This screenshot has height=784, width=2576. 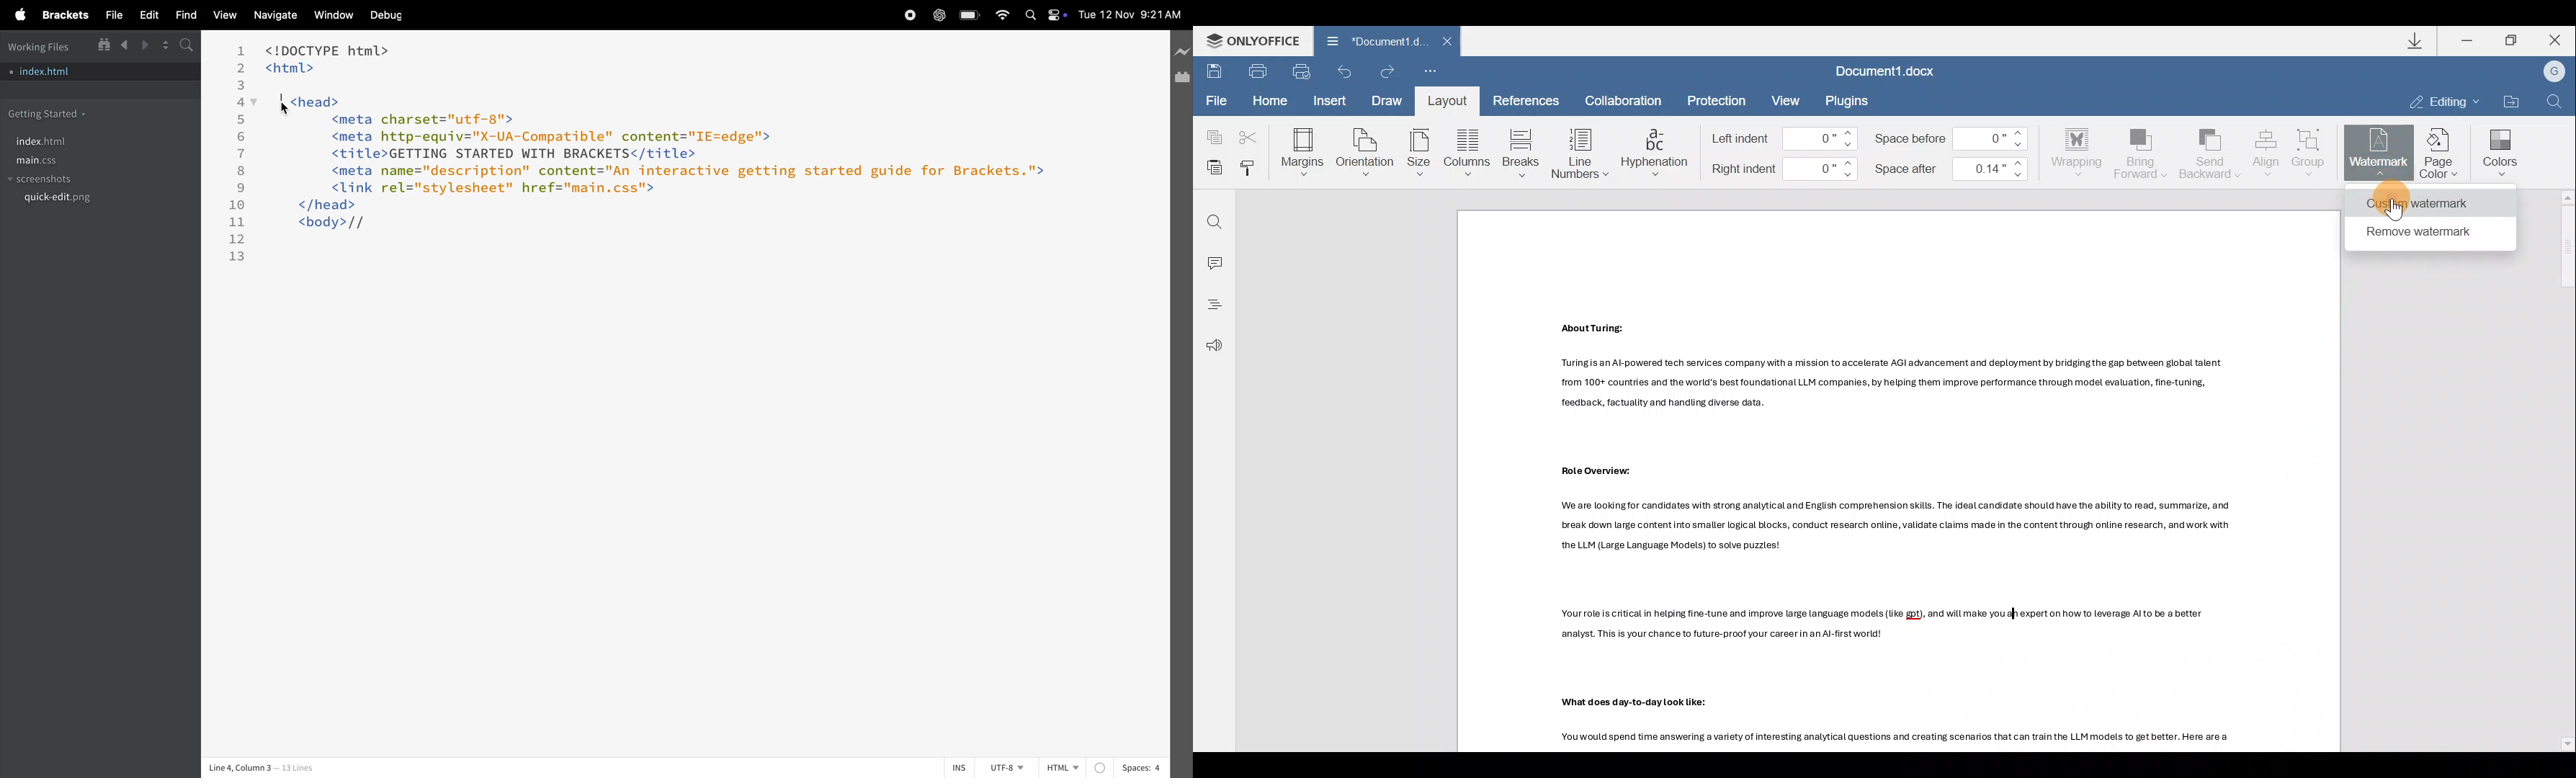 What do you see at coordinates (1332, 103) in the screenshot?
I see `Insert` at bounding box center [1332, 103].